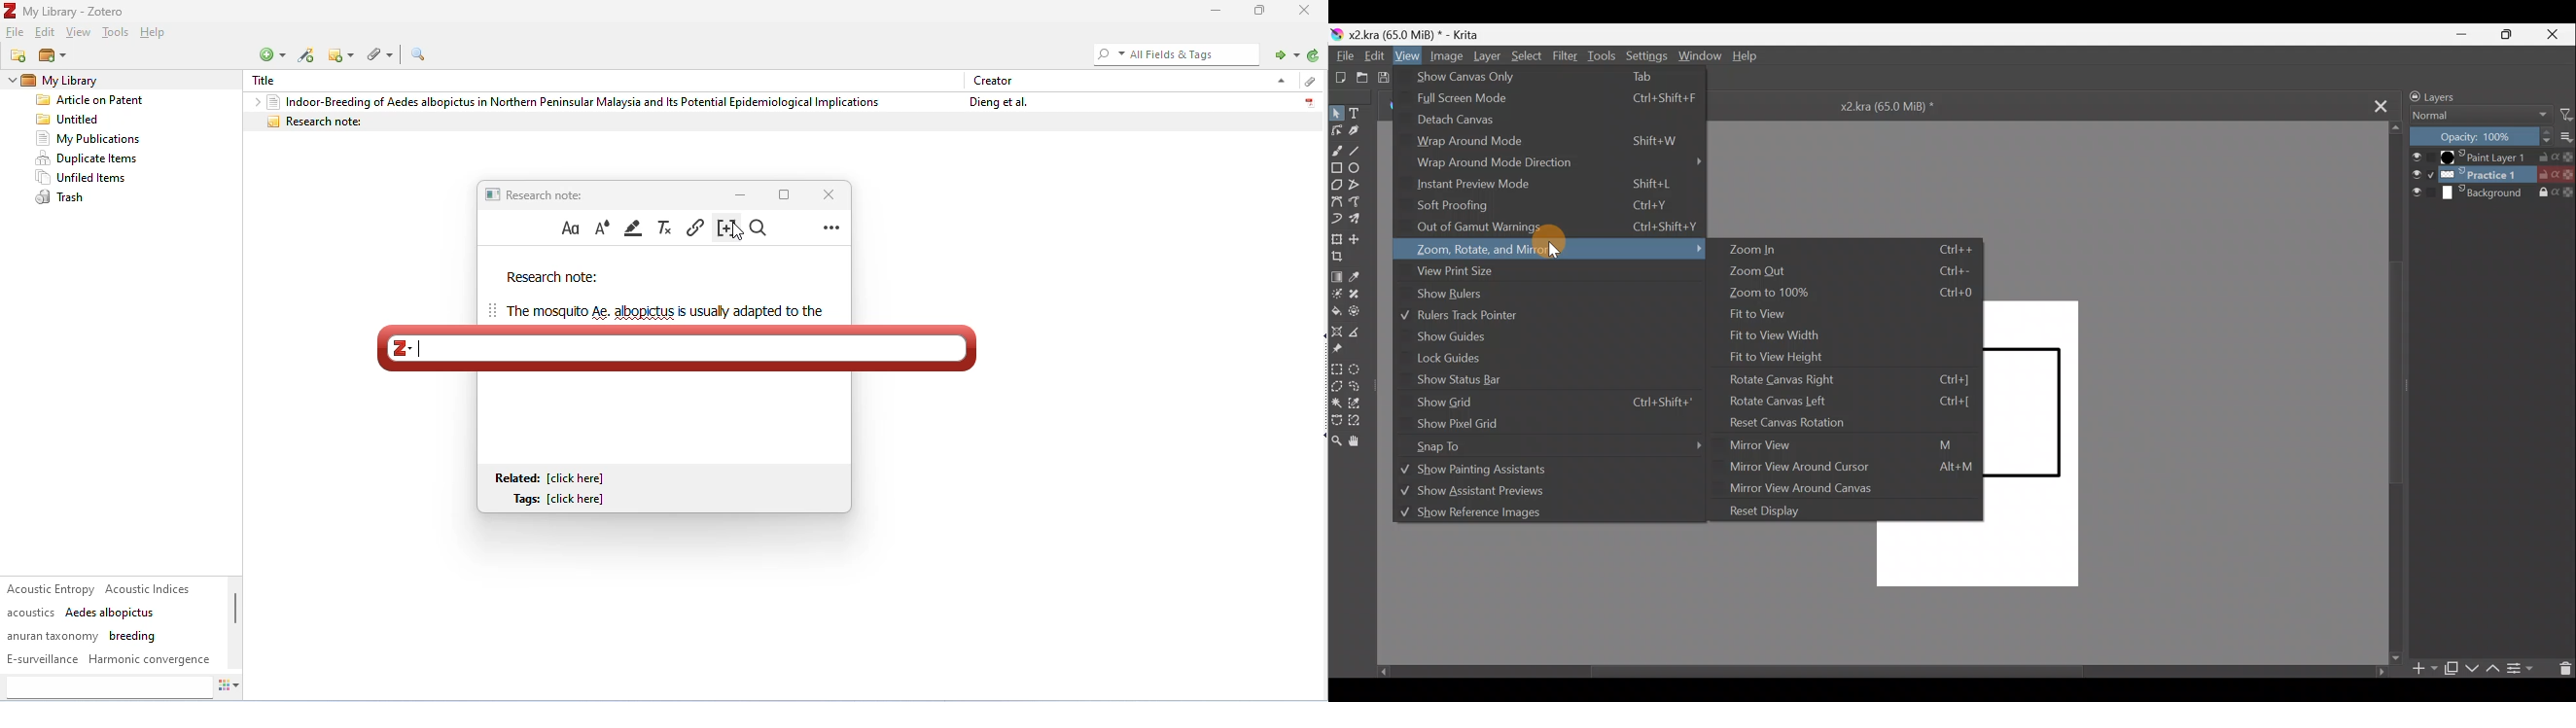  Describe the element at coordinates (1345, 351) in the screenshot. I see `Reference images tool` at that location.